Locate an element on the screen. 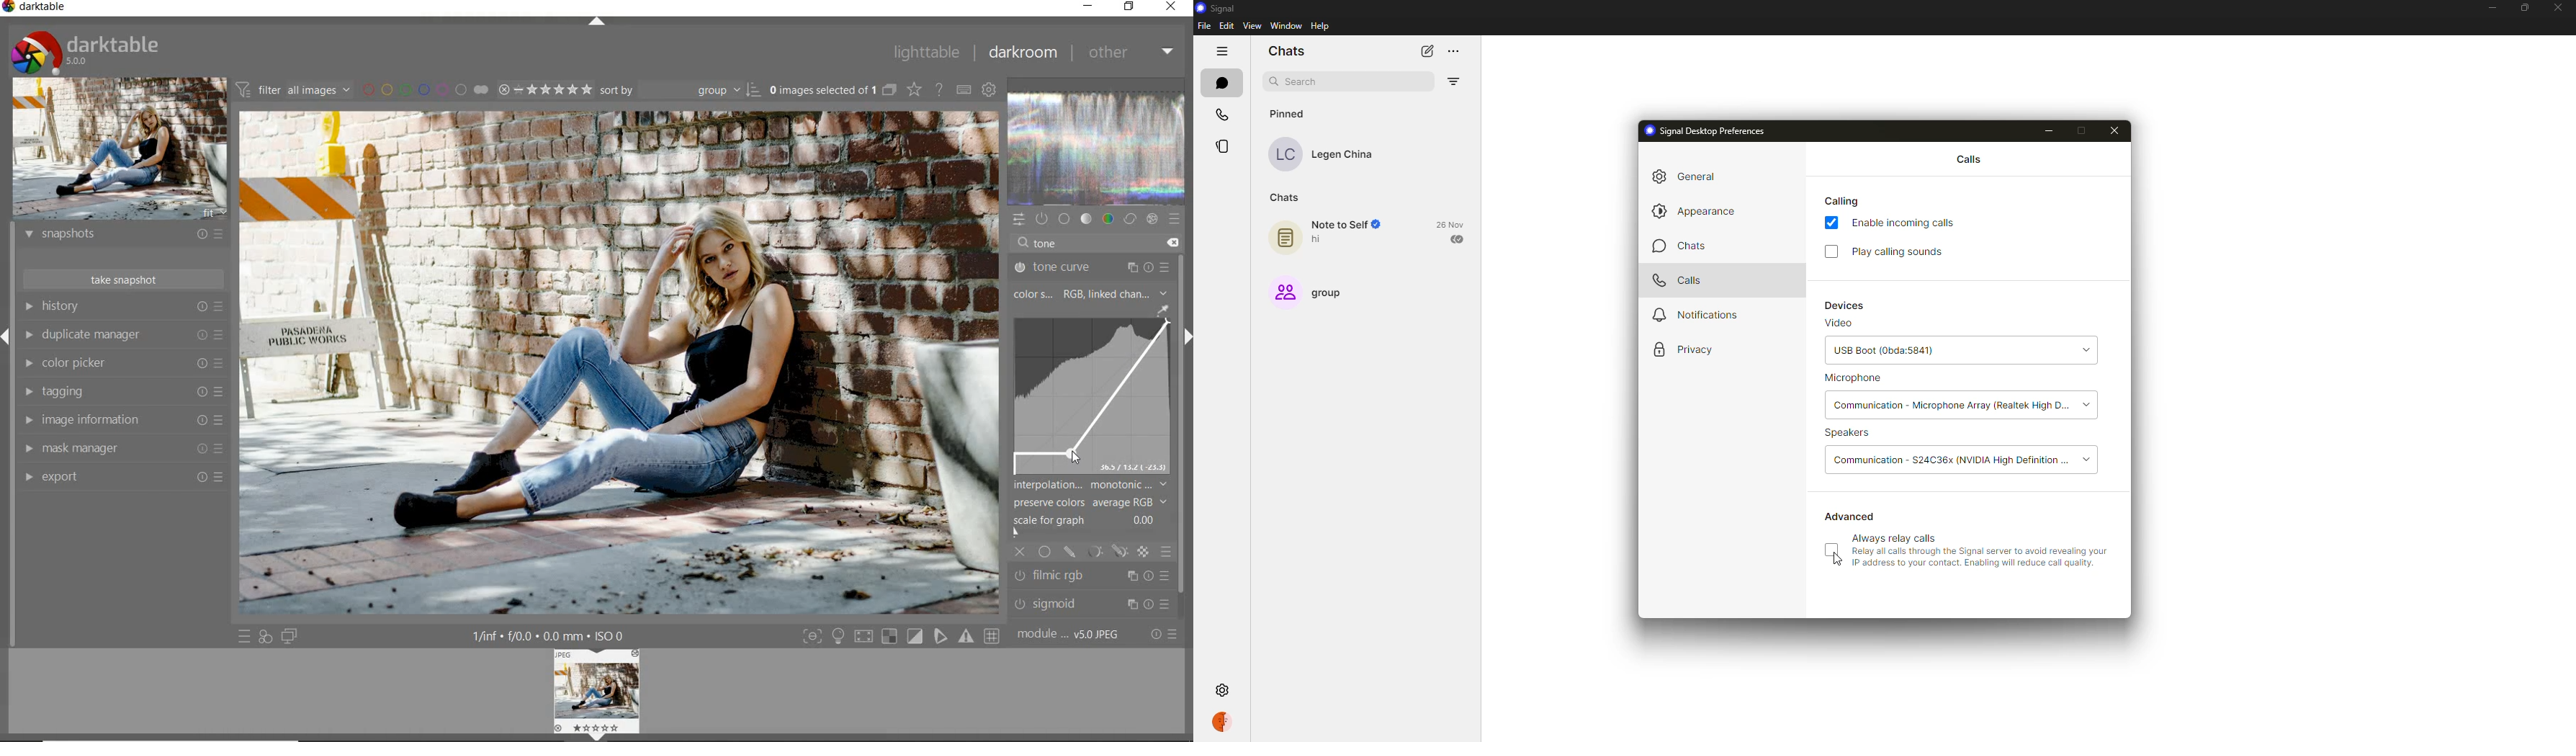 Image resolution: width=2576 pixels, height=756 pixels. waveform is located at coordinates (1097, 149).